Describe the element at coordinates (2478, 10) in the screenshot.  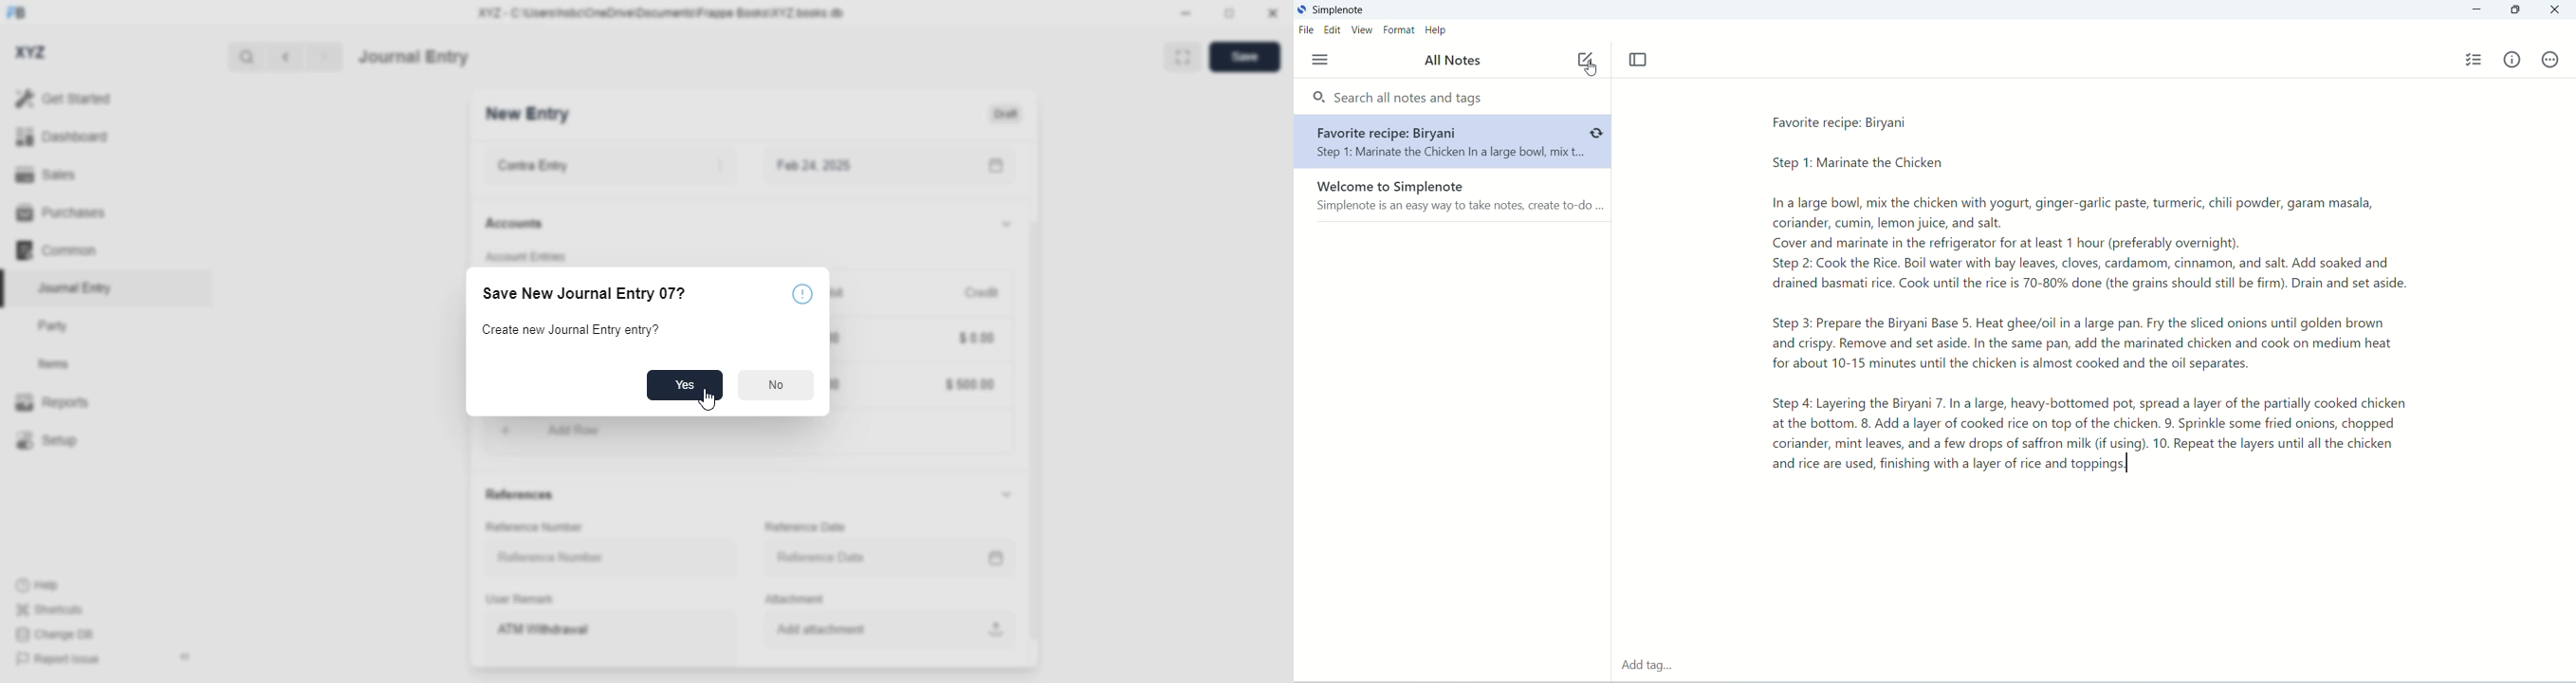
I see `minimize` at that location.